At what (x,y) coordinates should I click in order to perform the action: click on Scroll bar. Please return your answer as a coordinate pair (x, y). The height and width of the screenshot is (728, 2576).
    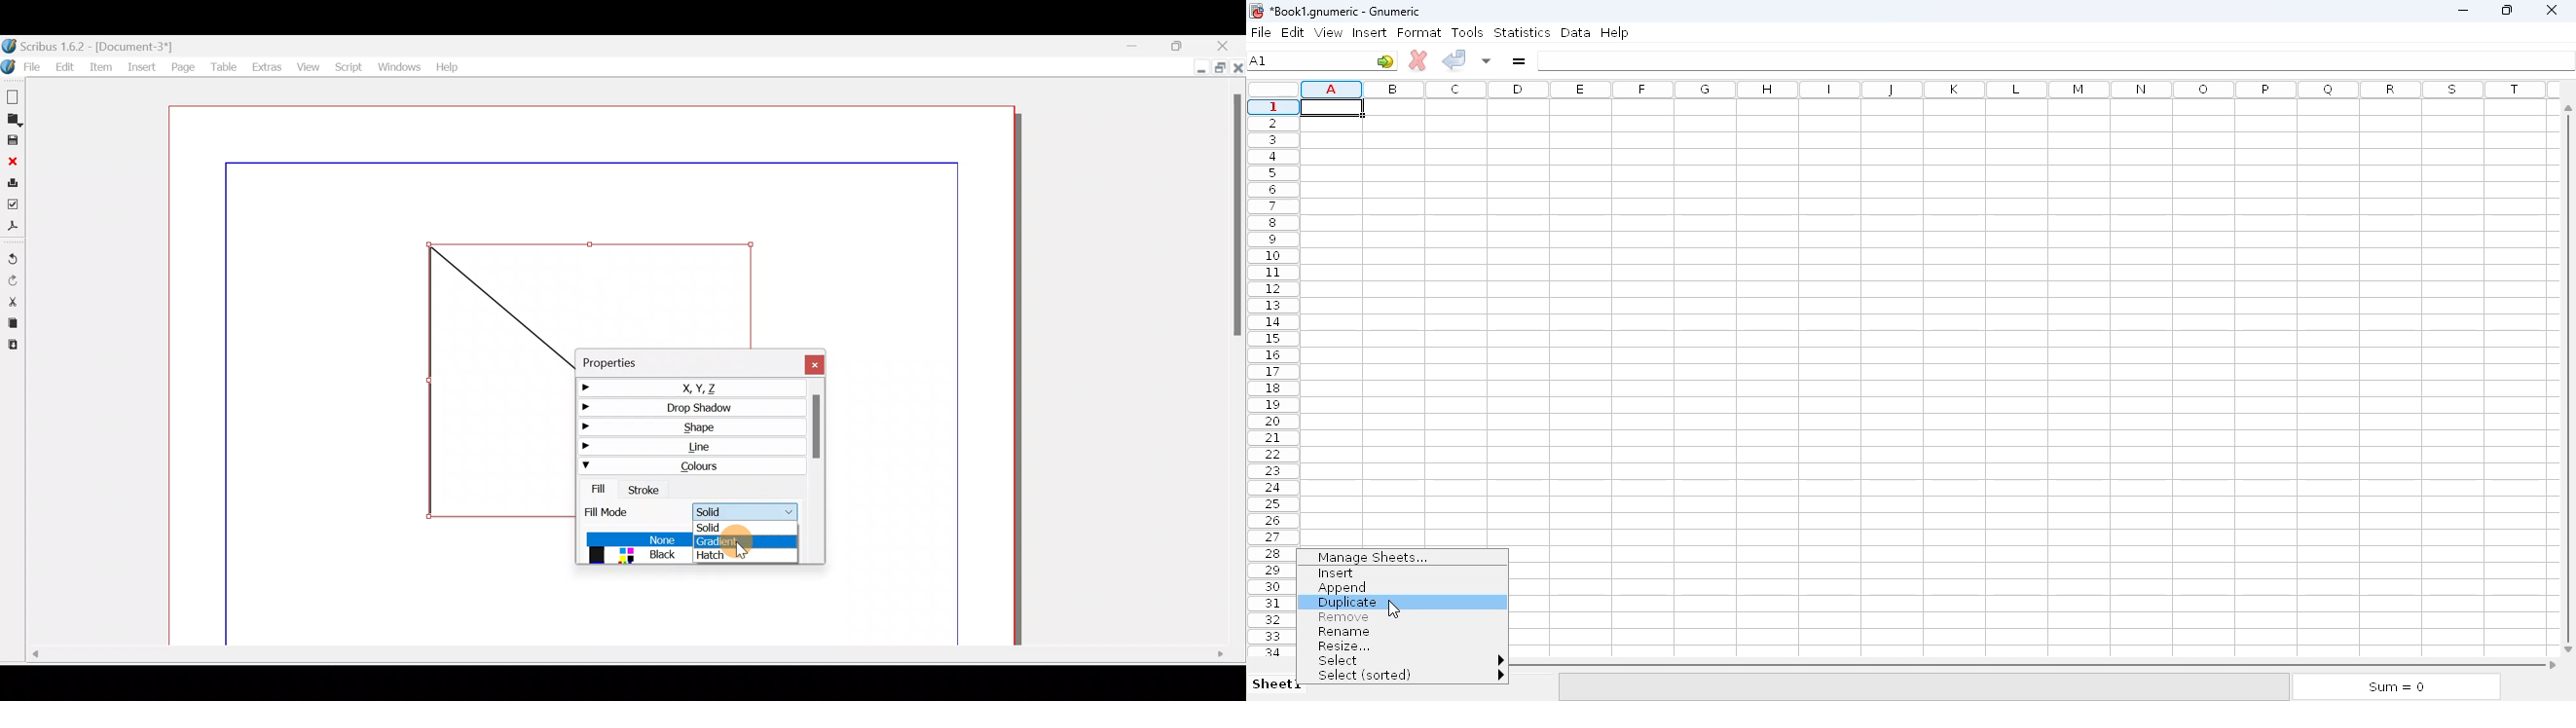
    Looking at the image, I should click on (816, 474).